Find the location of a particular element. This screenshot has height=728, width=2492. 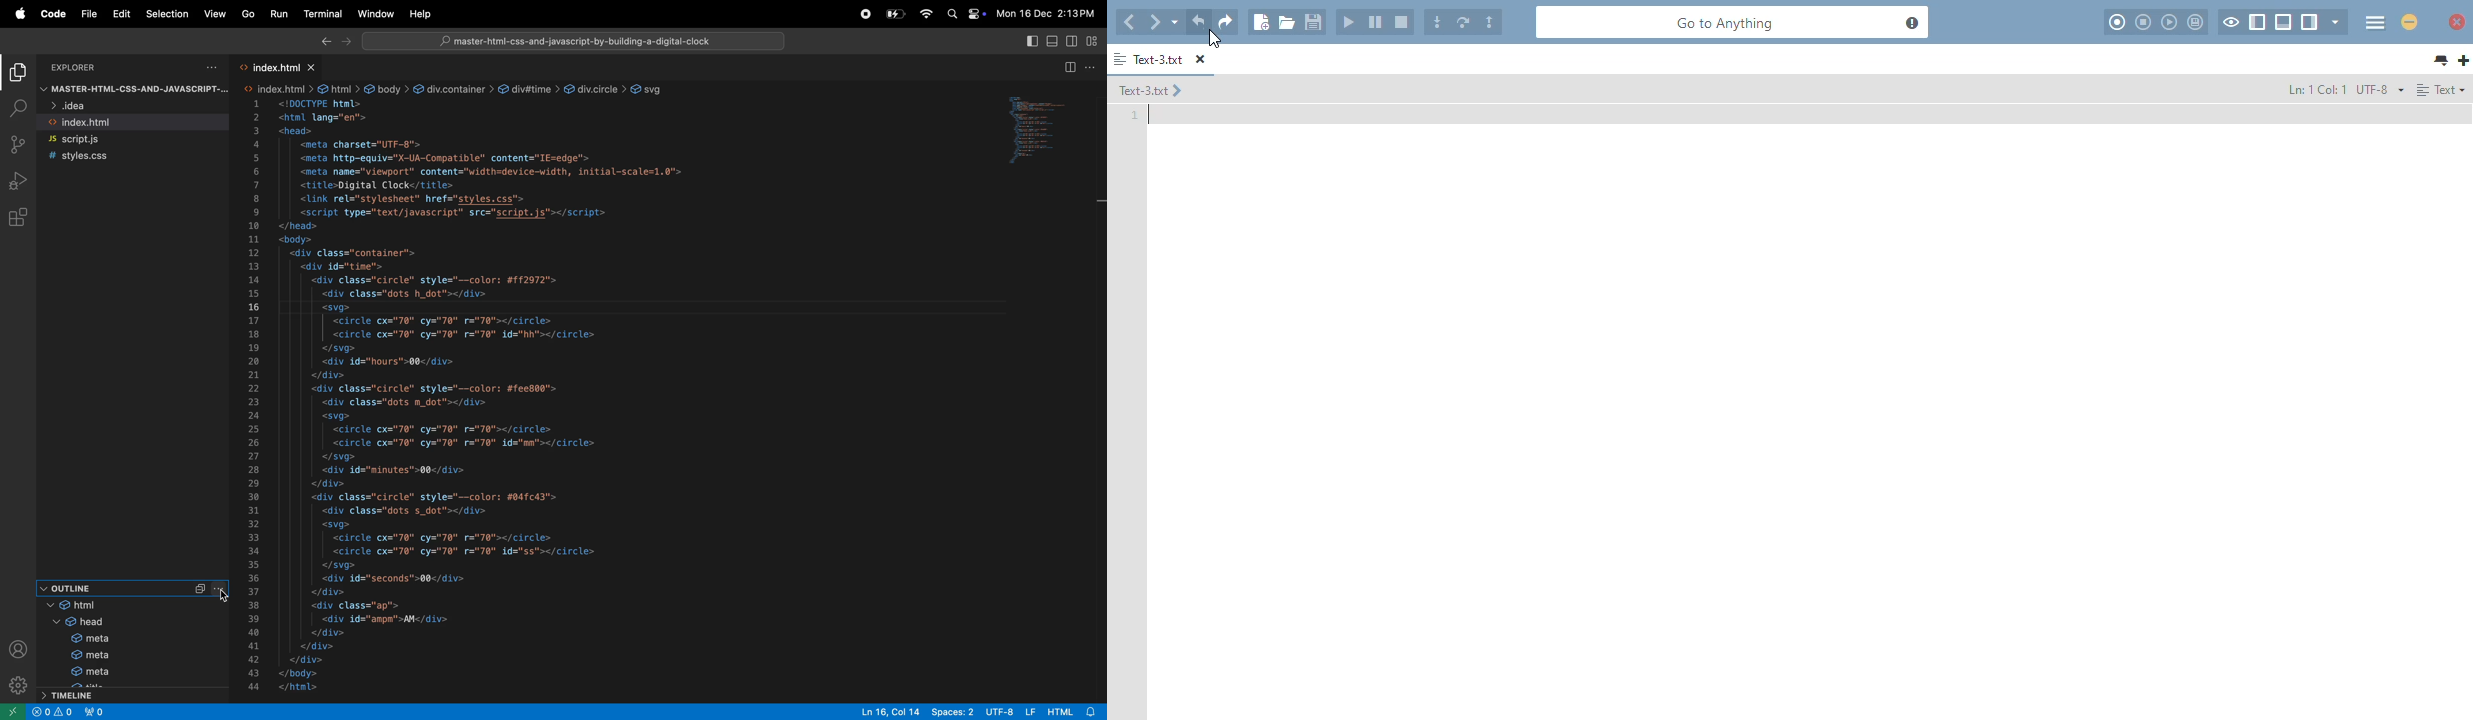

forward is located at coordinates (346, 42).